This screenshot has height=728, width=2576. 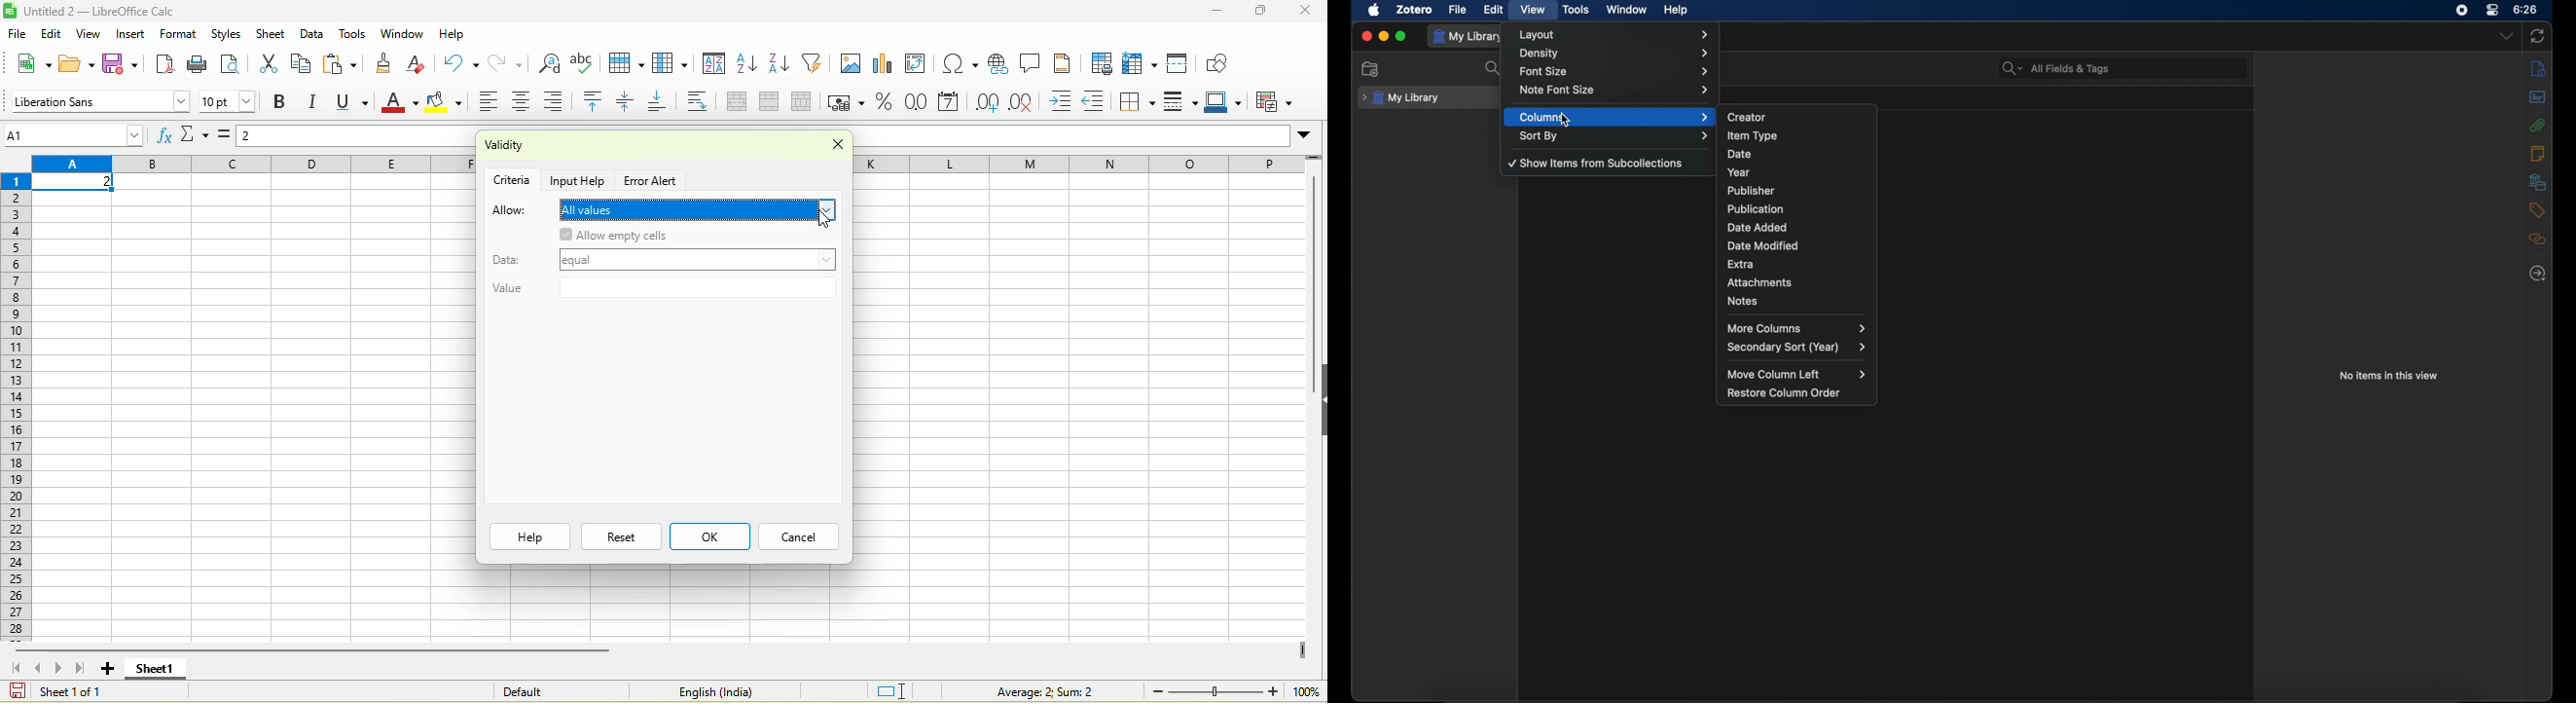 I want to click on publisher, so click(x=1796, y=191).